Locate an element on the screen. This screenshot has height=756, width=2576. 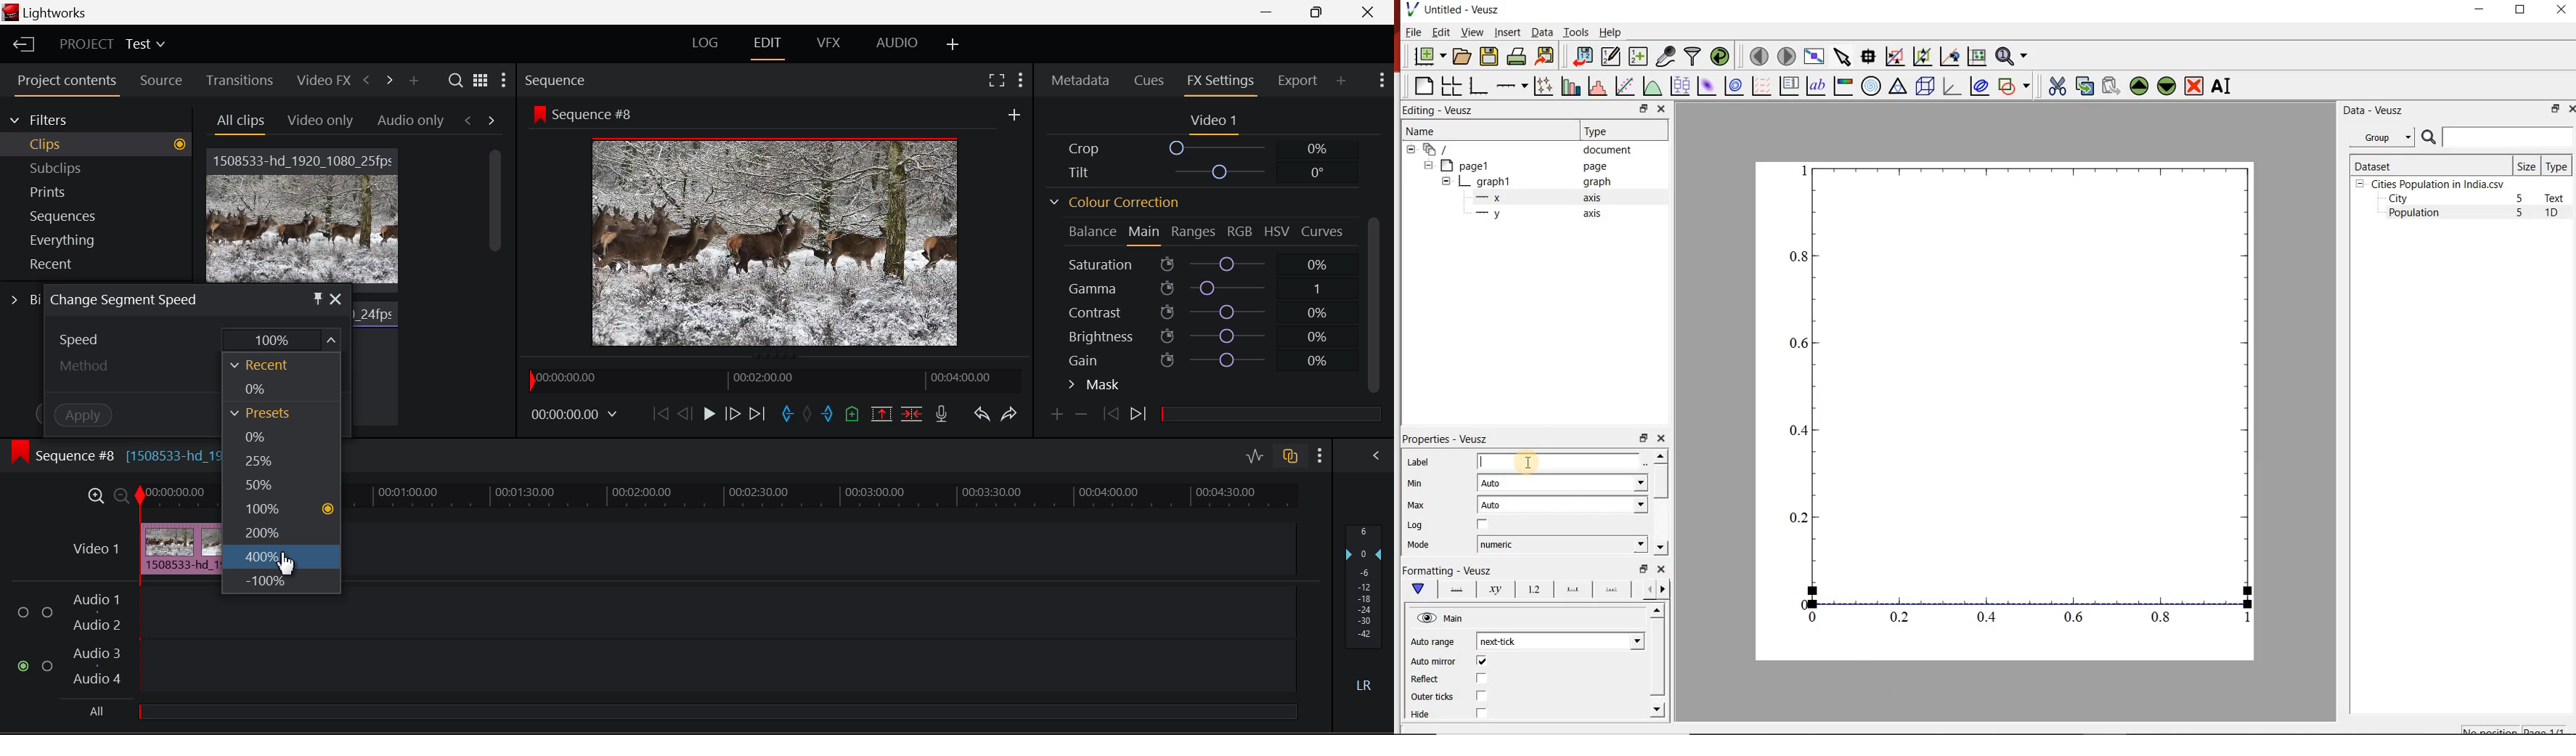
Window Title is located at coordinates (49, 13).